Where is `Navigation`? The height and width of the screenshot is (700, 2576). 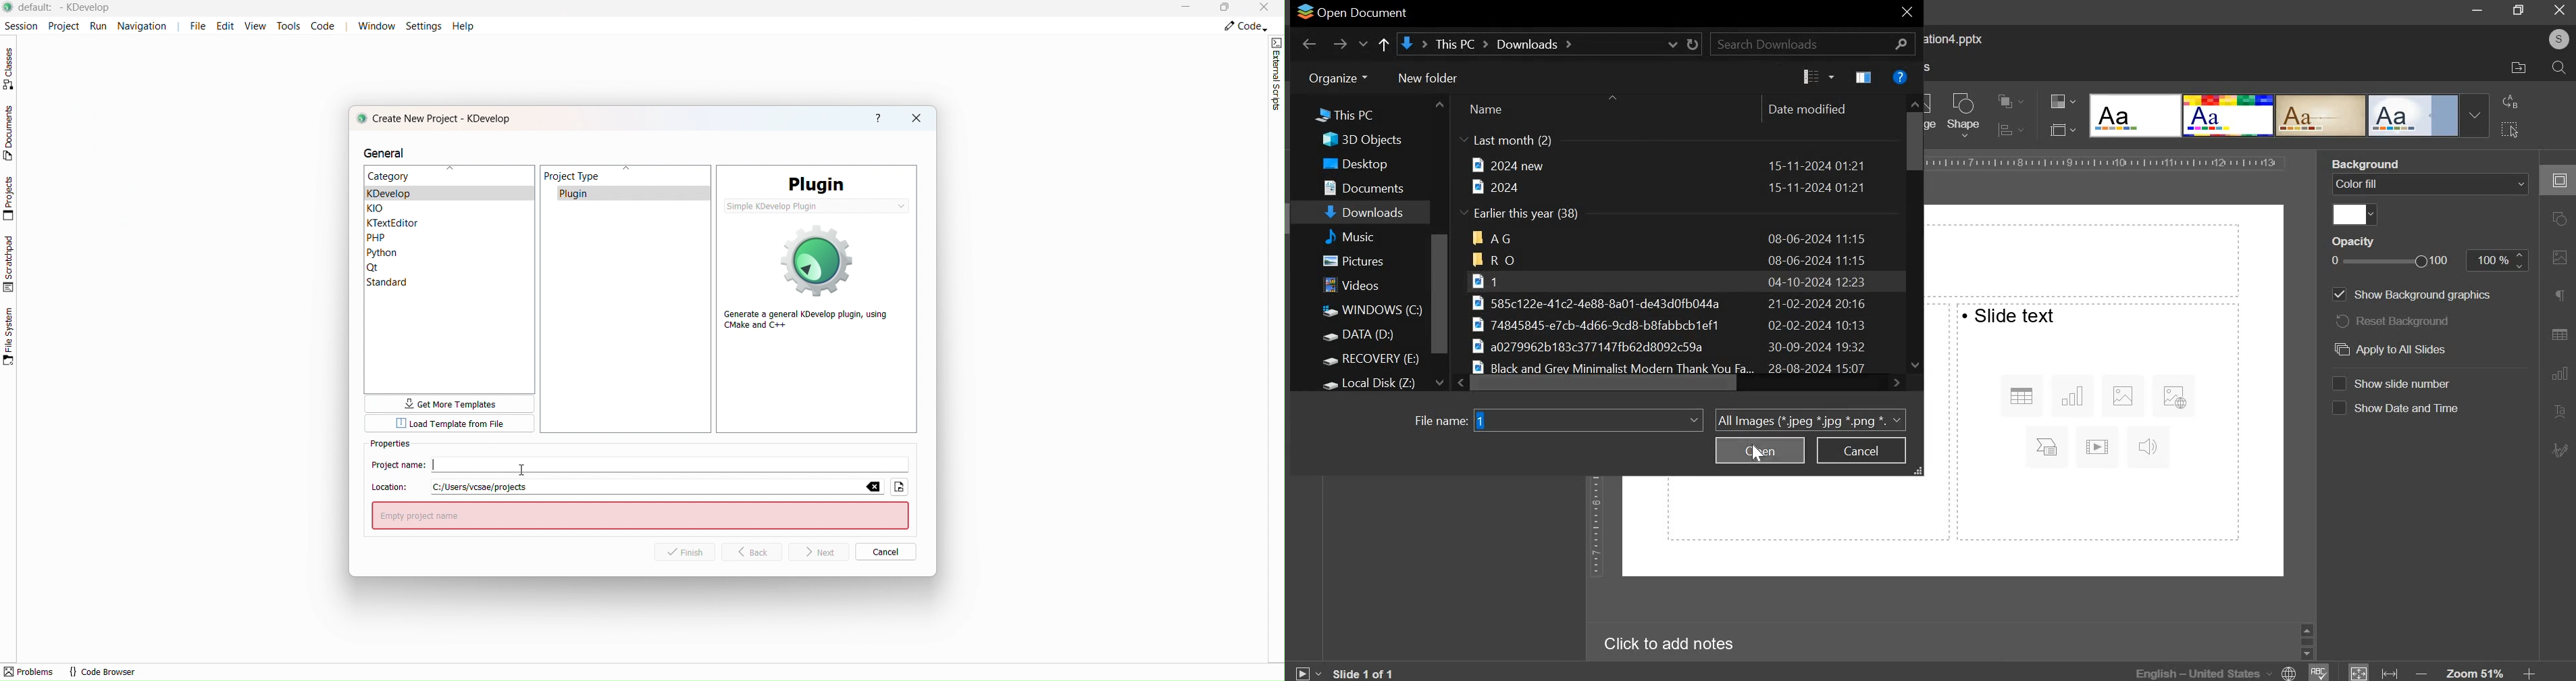 Navigation is located at coordinates (146, 25).